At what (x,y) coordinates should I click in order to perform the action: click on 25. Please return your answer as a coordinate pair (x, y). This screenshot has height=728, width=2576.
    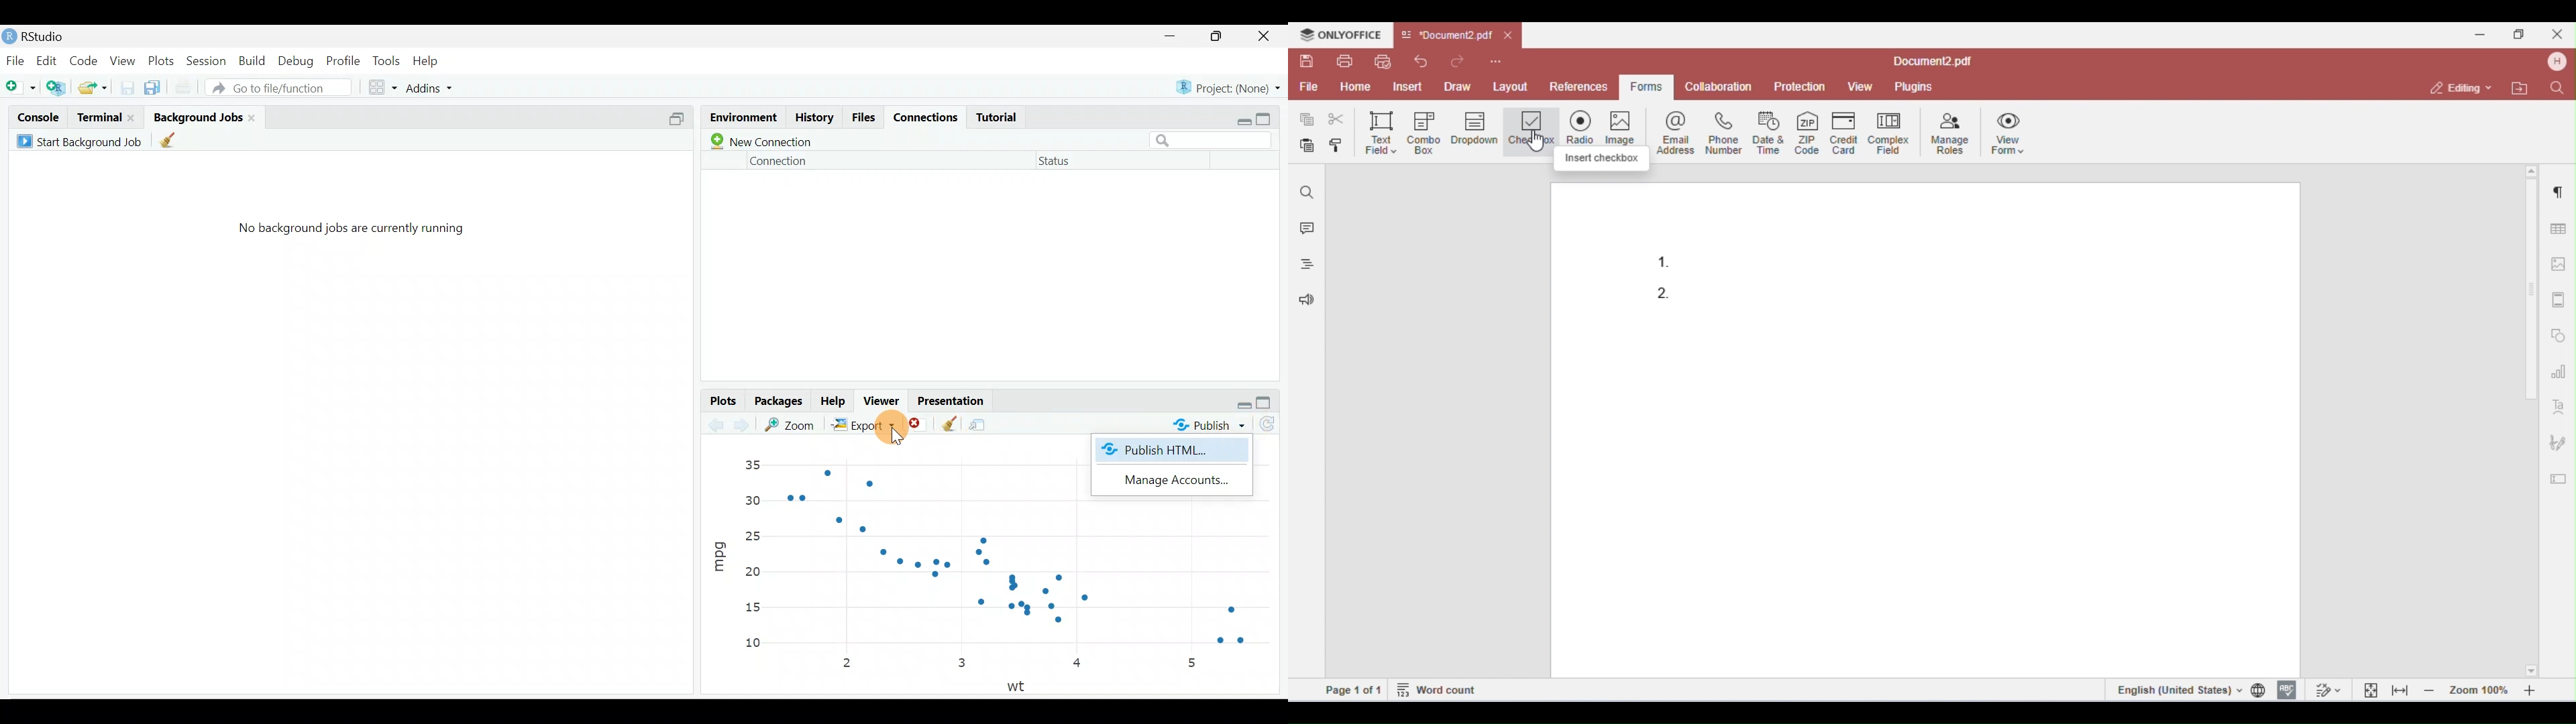
    Looking at the image, I should click on (757, 534).